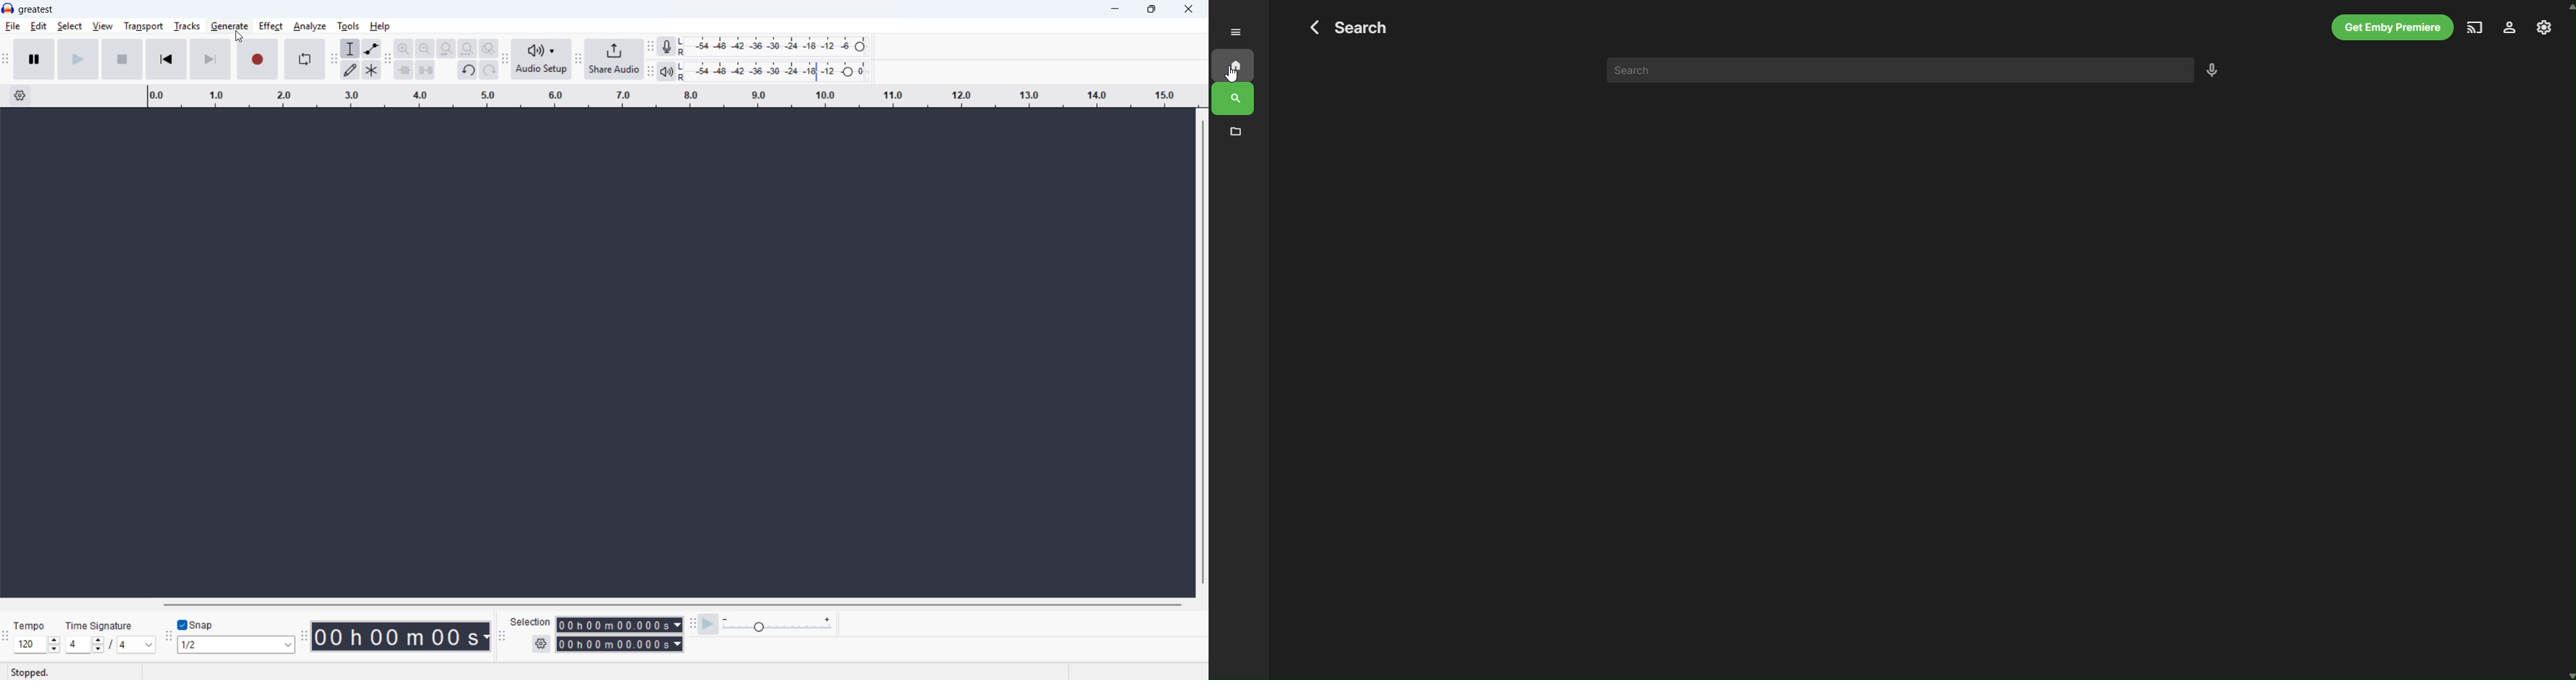 This screenshot has height=700, width=2576. Describe the element at coordinates (540, 643) in the screenshot. I see `Selection settings ` at that location.